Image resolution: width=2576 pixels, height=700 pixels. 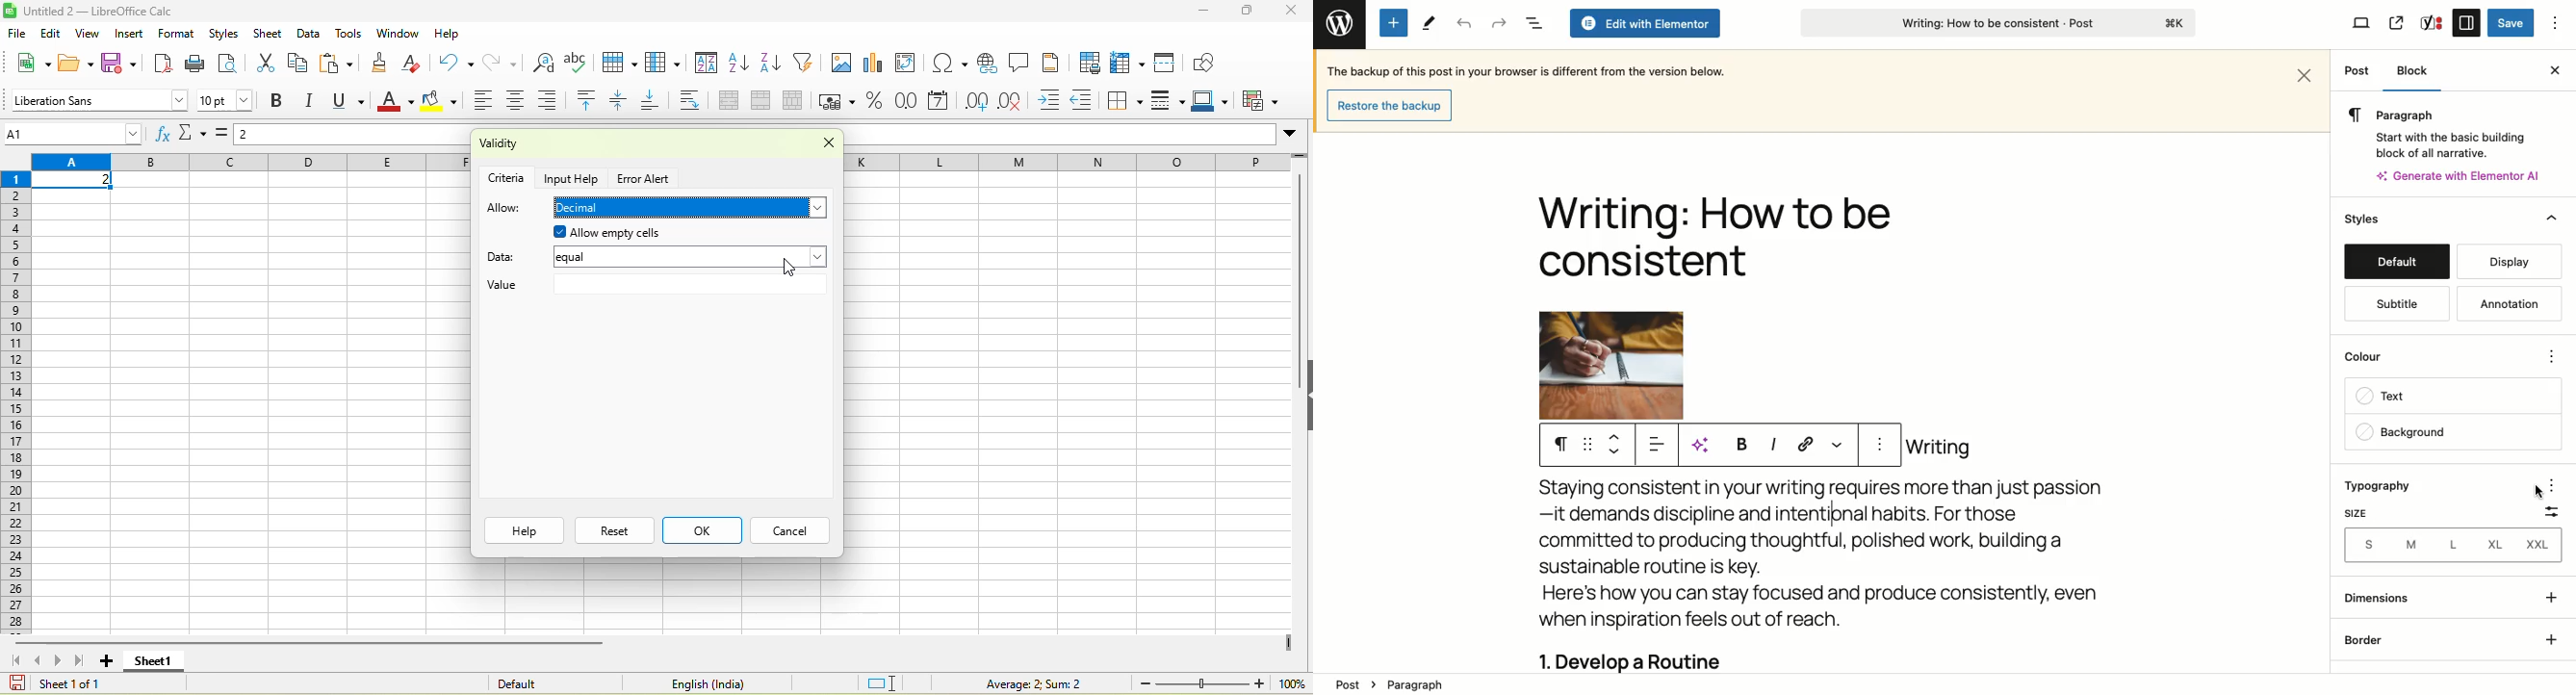 I want to click on auto filter, so click(x=807, y=62).